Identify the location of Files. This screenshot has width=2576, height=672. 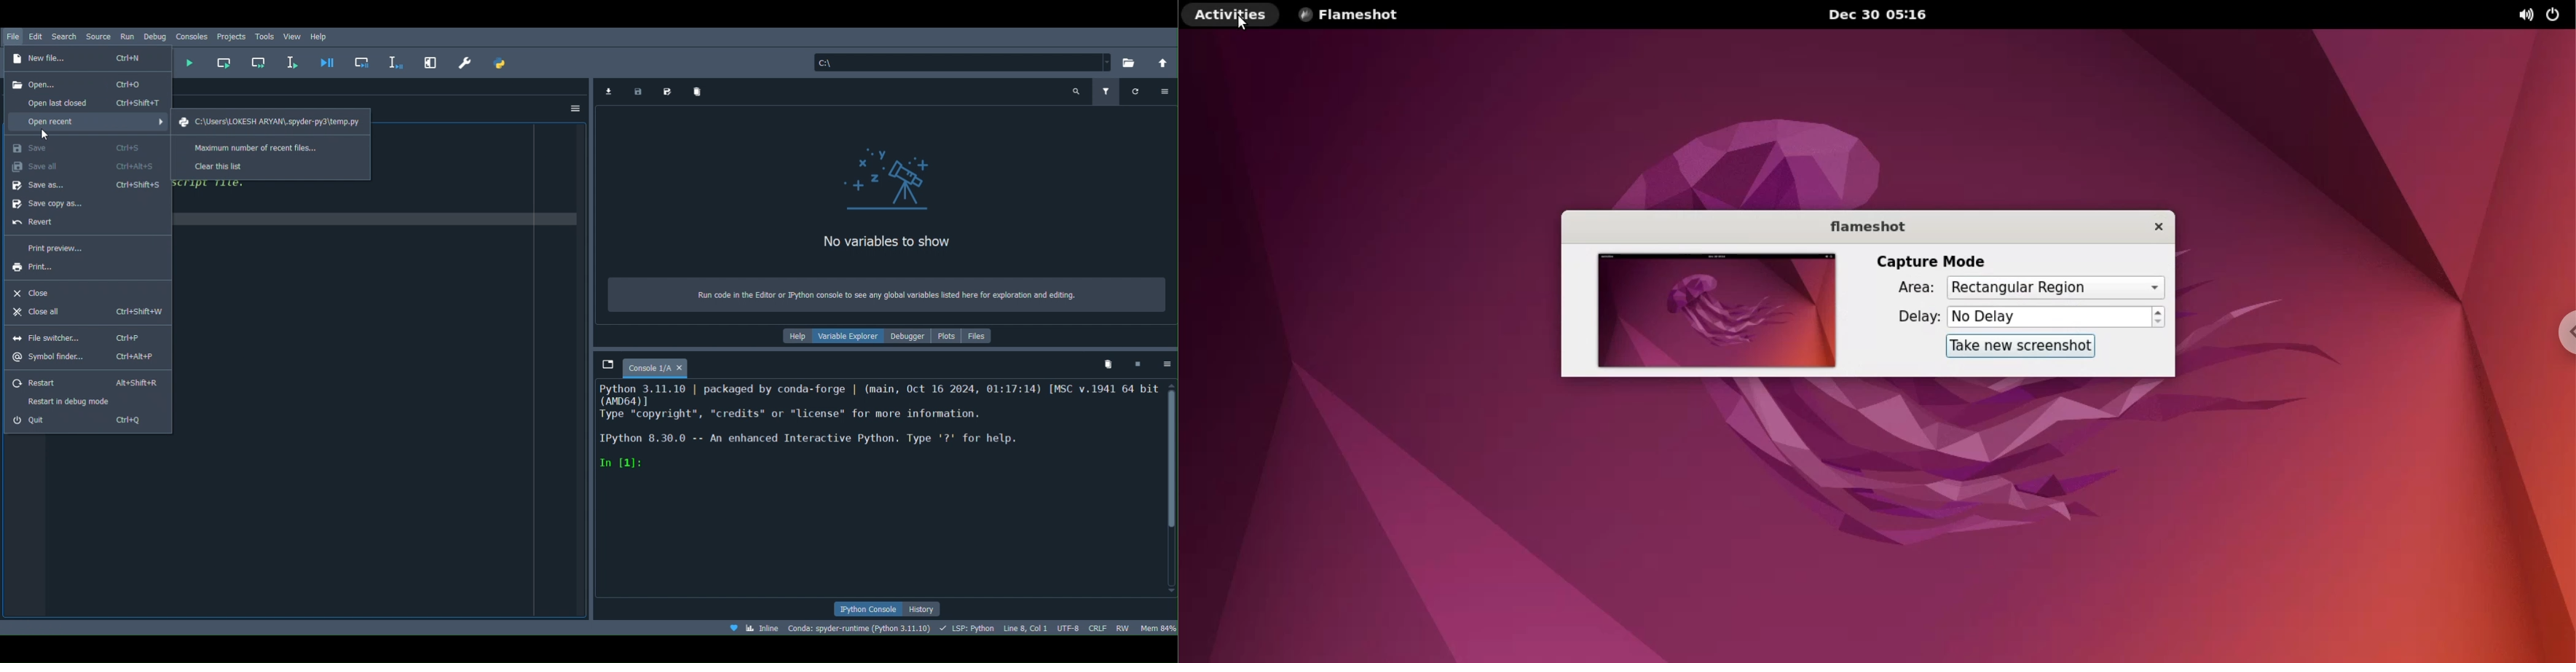
(982, 336).